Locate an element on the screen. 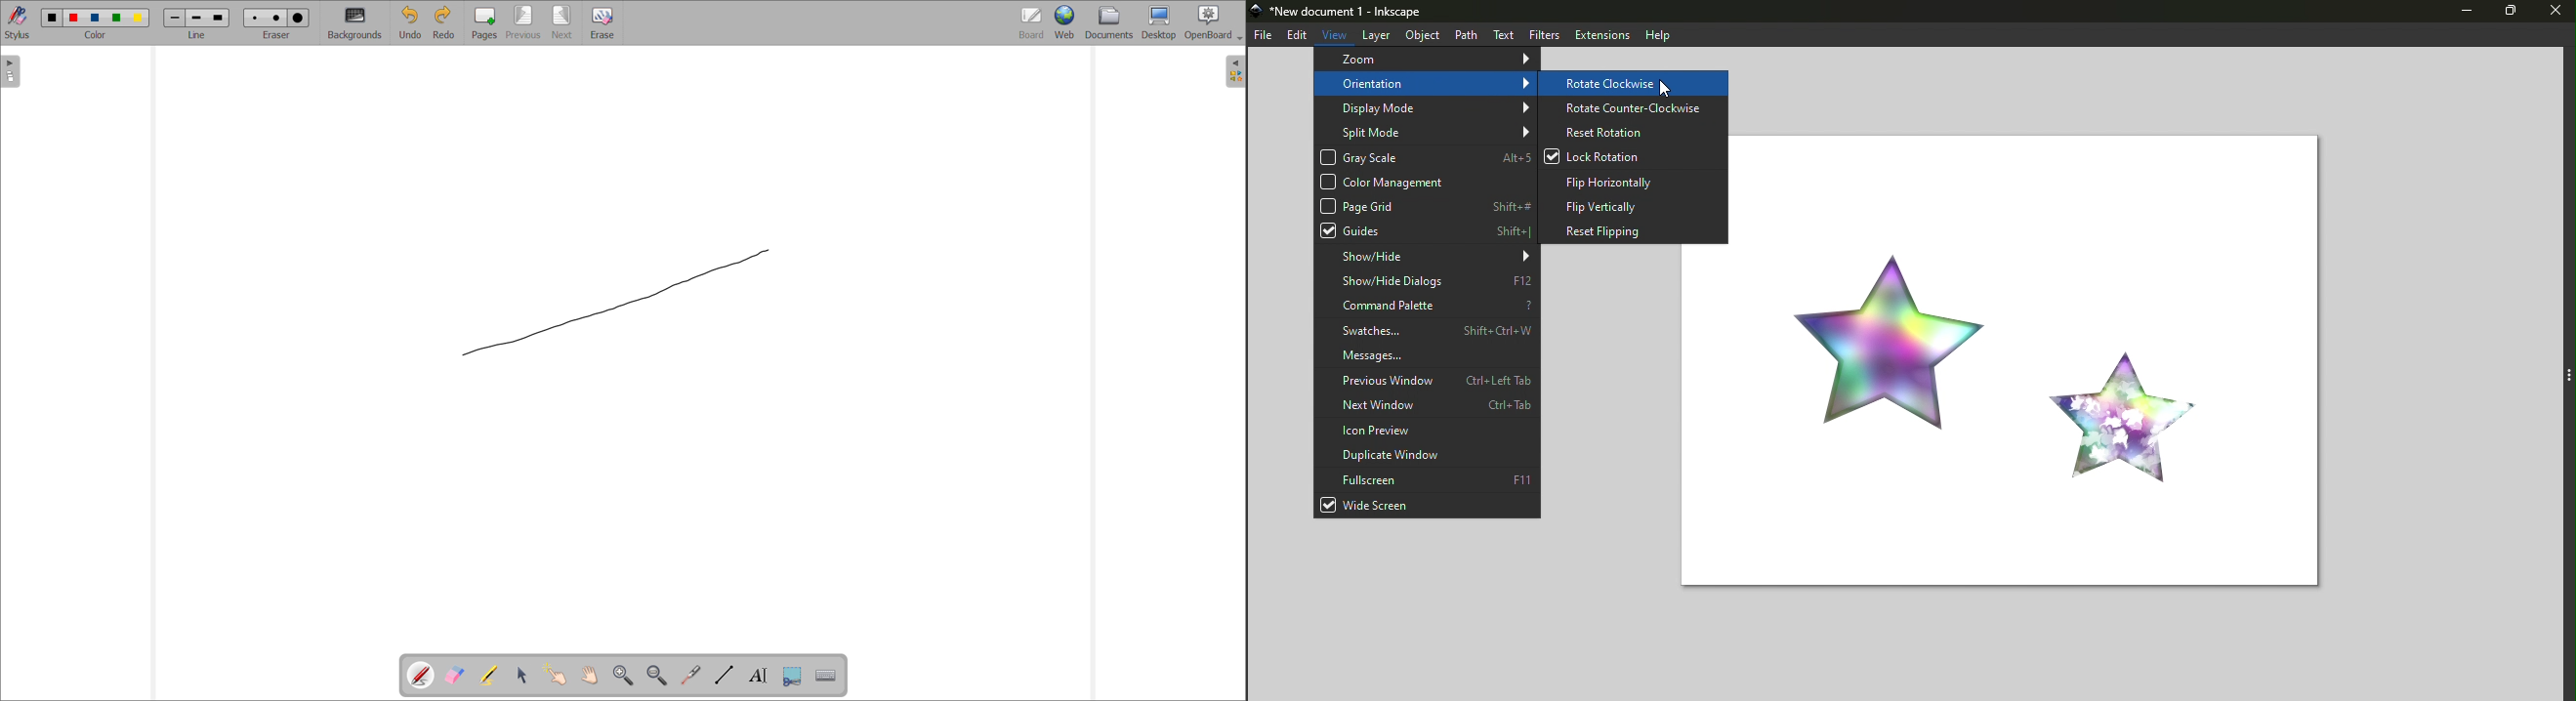 Image resolution: width=2576 pixels, height=728 pixels. Previous windows is located at coordinates (1426, 382).